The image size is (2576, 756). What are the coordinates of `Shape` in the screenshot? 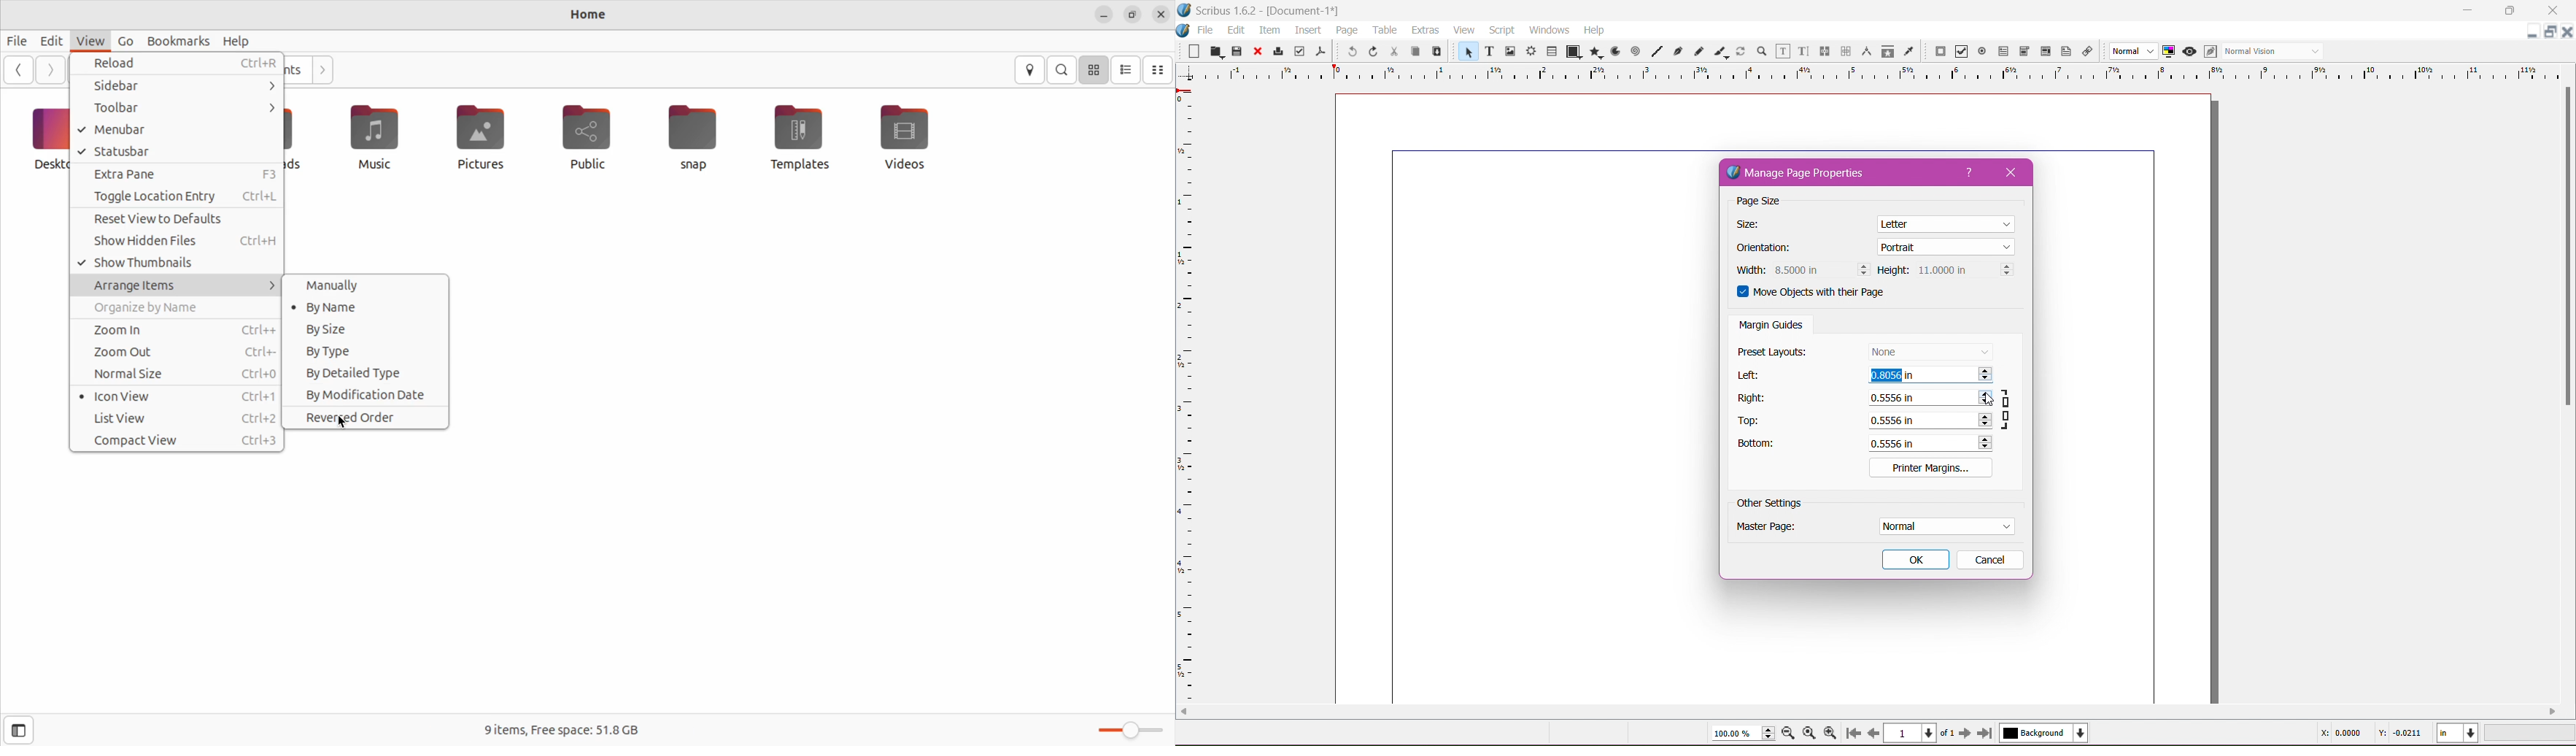 It's located at (1571, 52).